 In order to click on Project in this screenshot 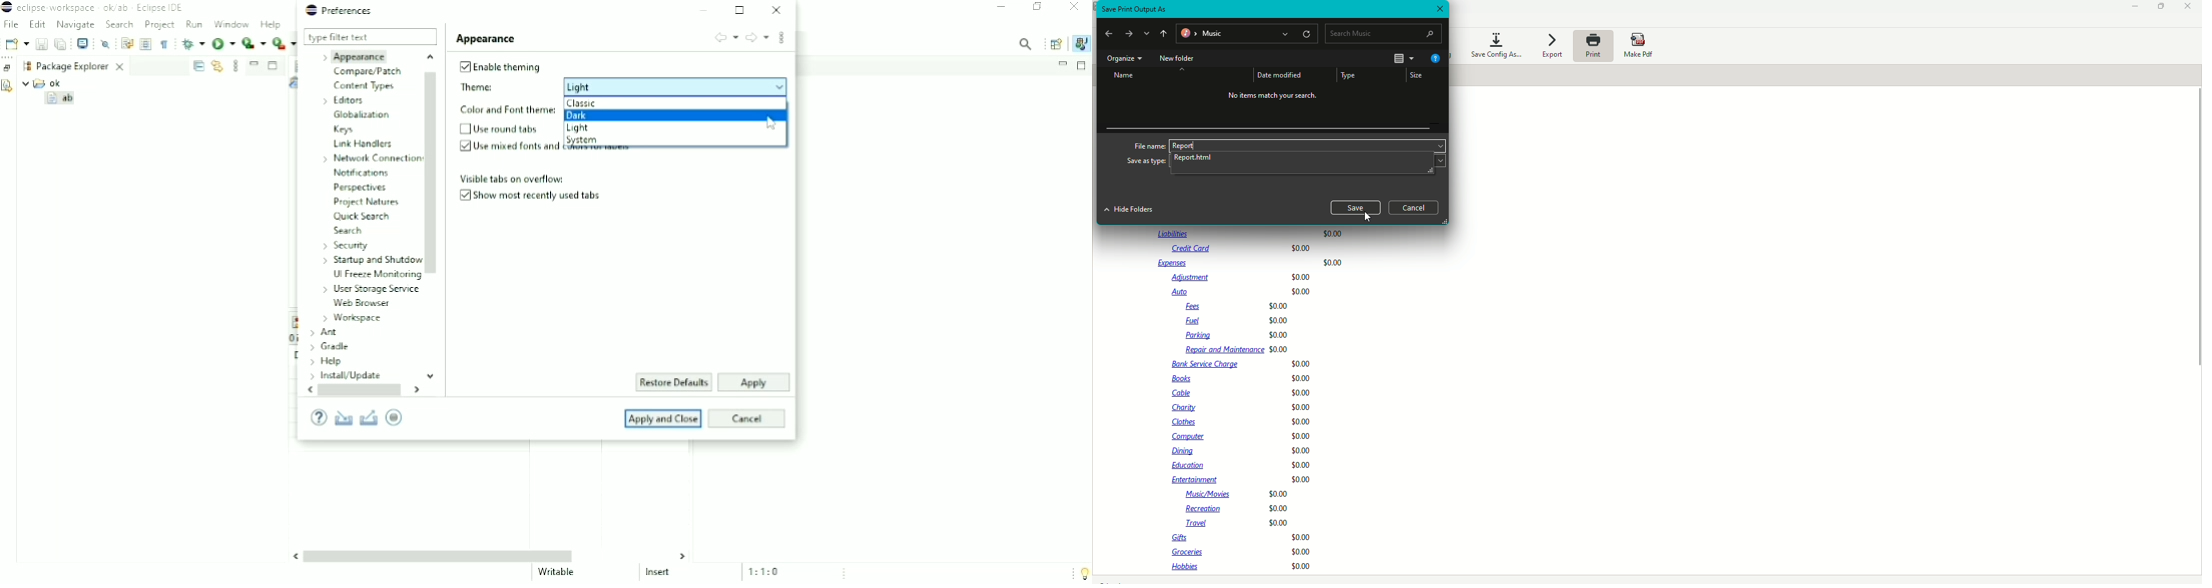, I will do `click(160, 26)`.